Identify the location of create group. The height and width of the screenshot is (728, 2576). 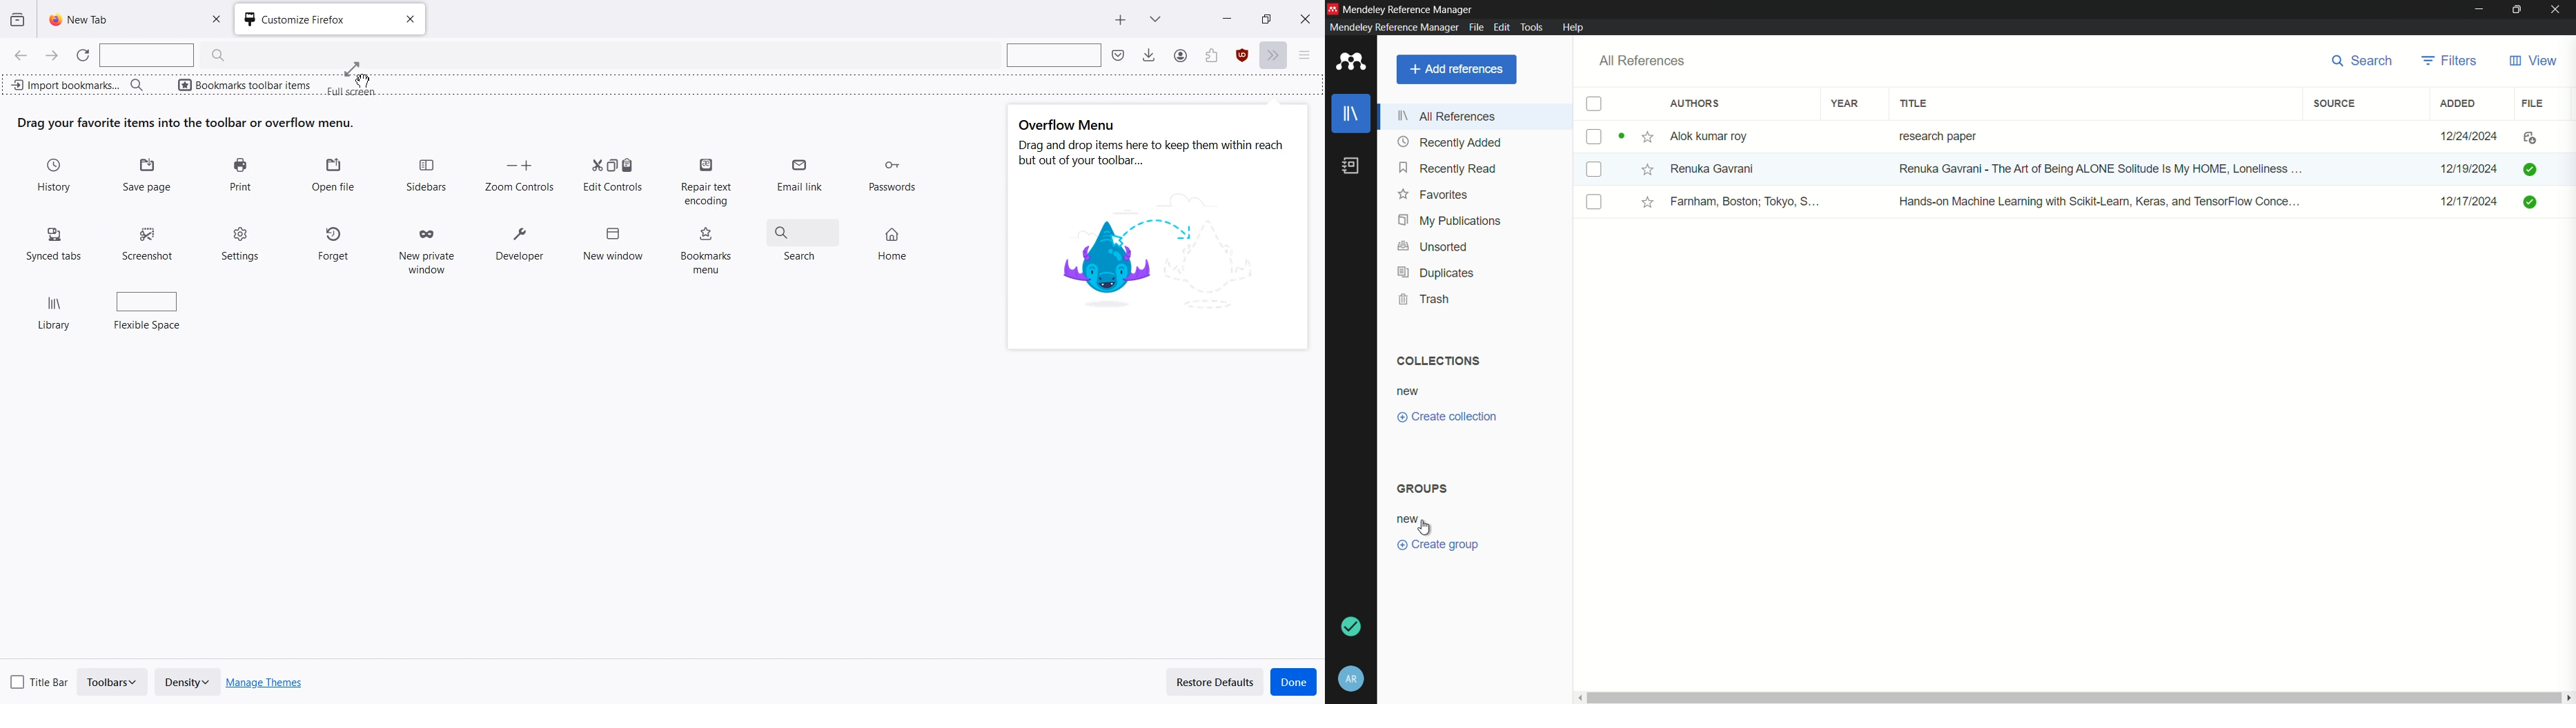
(1441, 546).